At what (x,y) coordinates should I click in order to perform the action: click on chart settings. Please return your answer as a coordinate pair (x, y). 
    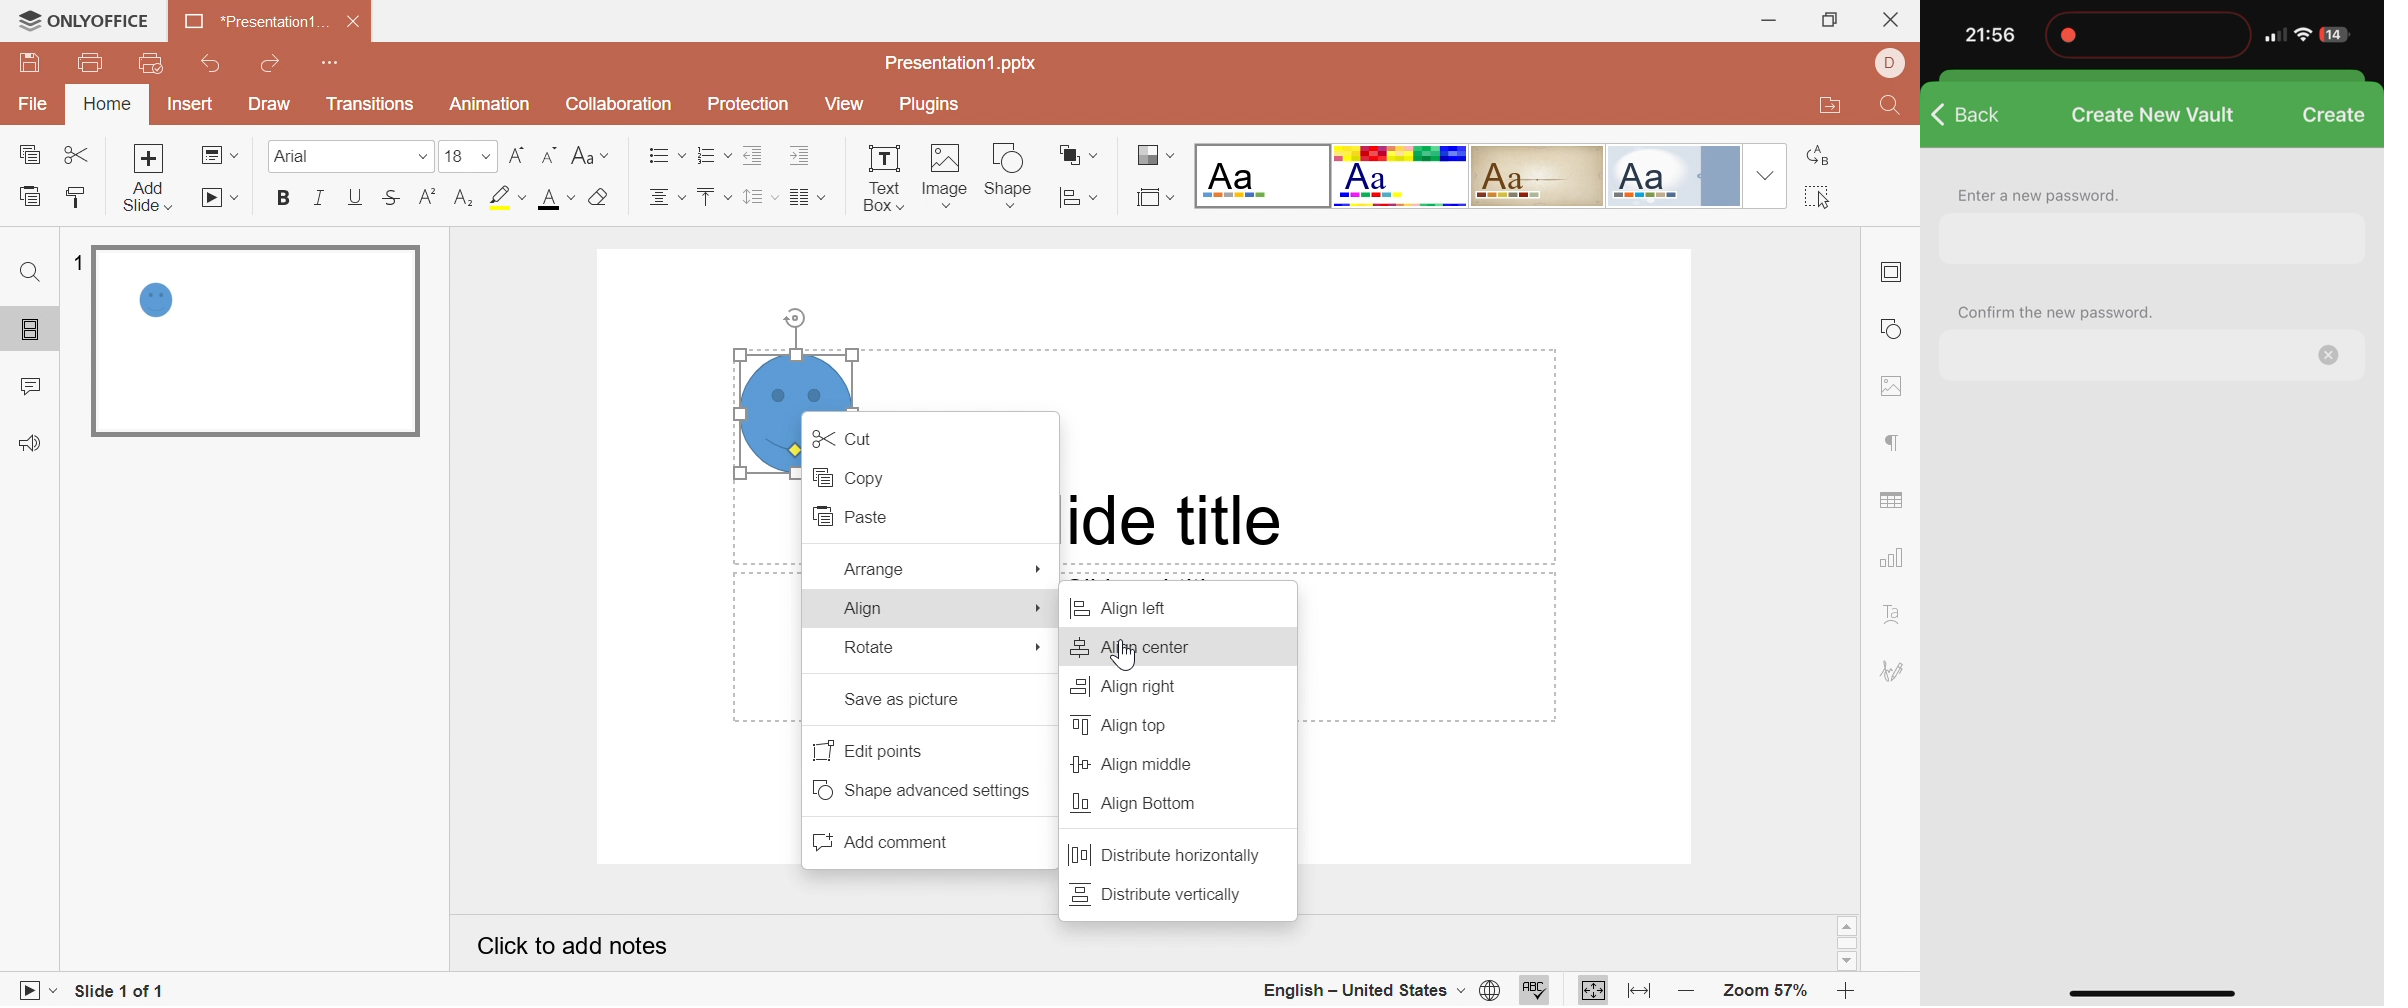
    Looking at the image, I should click on (1896, 558).